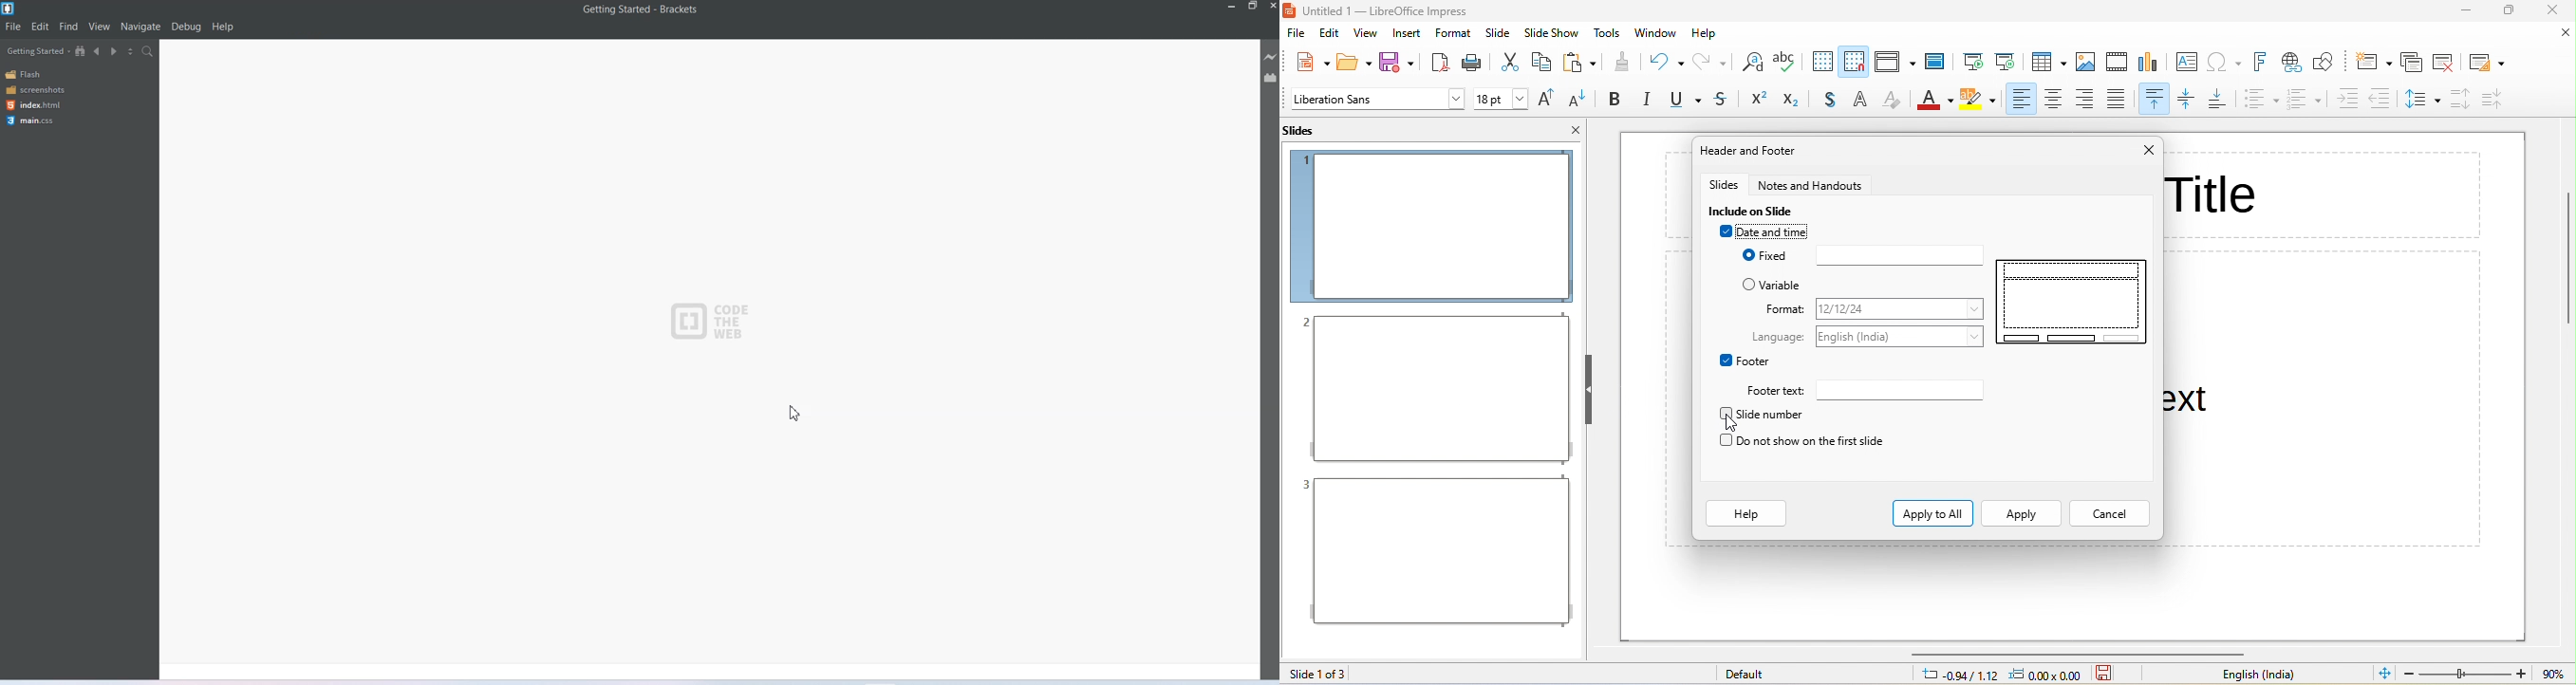  I want to click on Gating started, so click(34, 51).